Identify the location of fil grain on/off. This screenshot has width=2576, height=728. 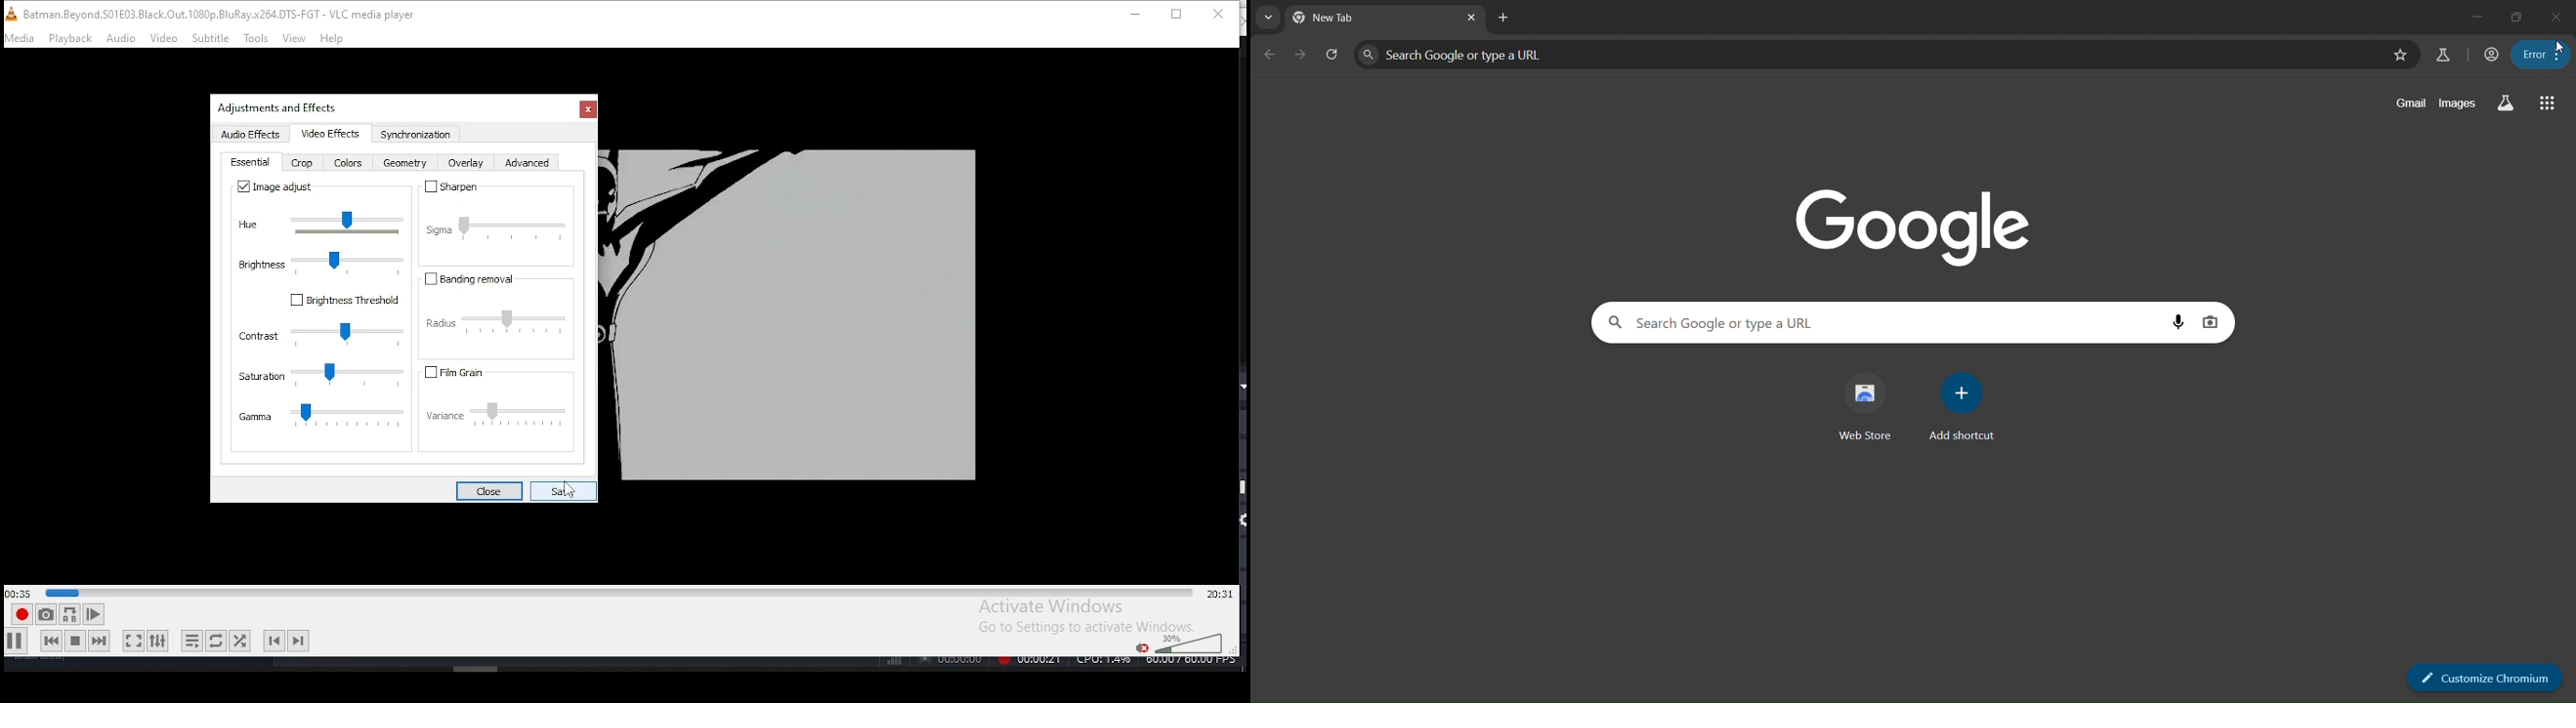
(476, 372).